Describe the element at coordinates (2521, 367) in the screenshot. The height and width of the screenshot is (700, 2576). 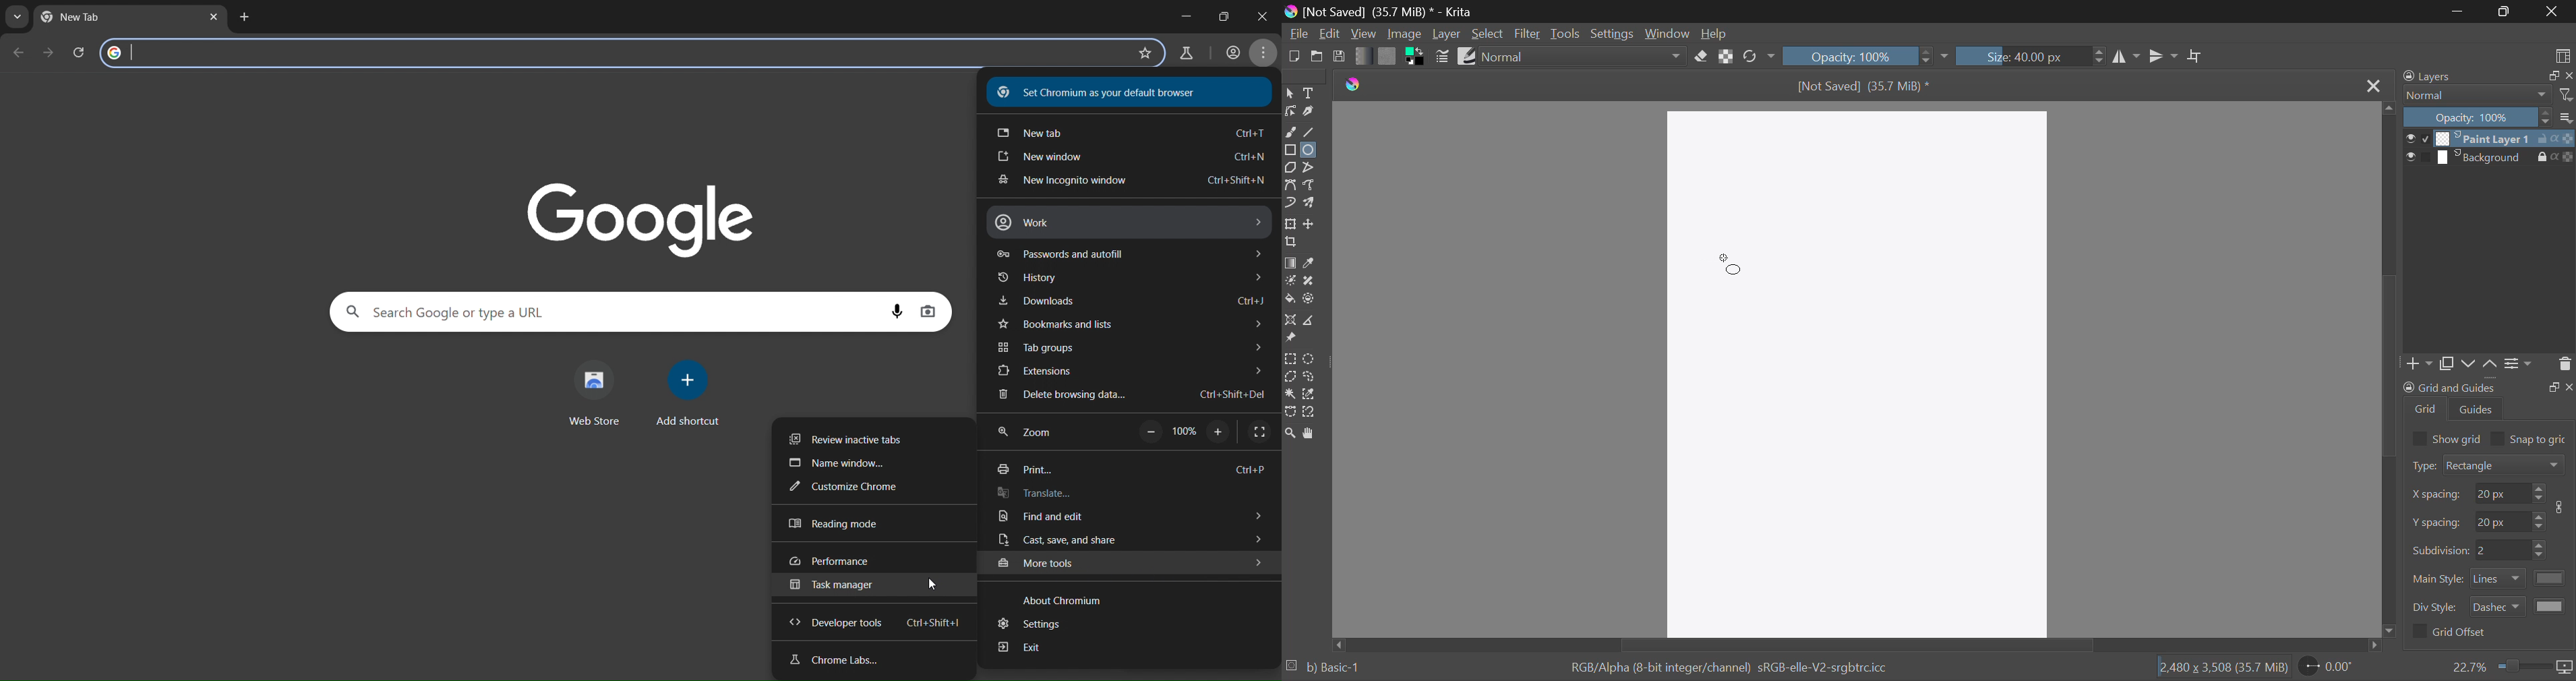
I see `Settings` at that location.